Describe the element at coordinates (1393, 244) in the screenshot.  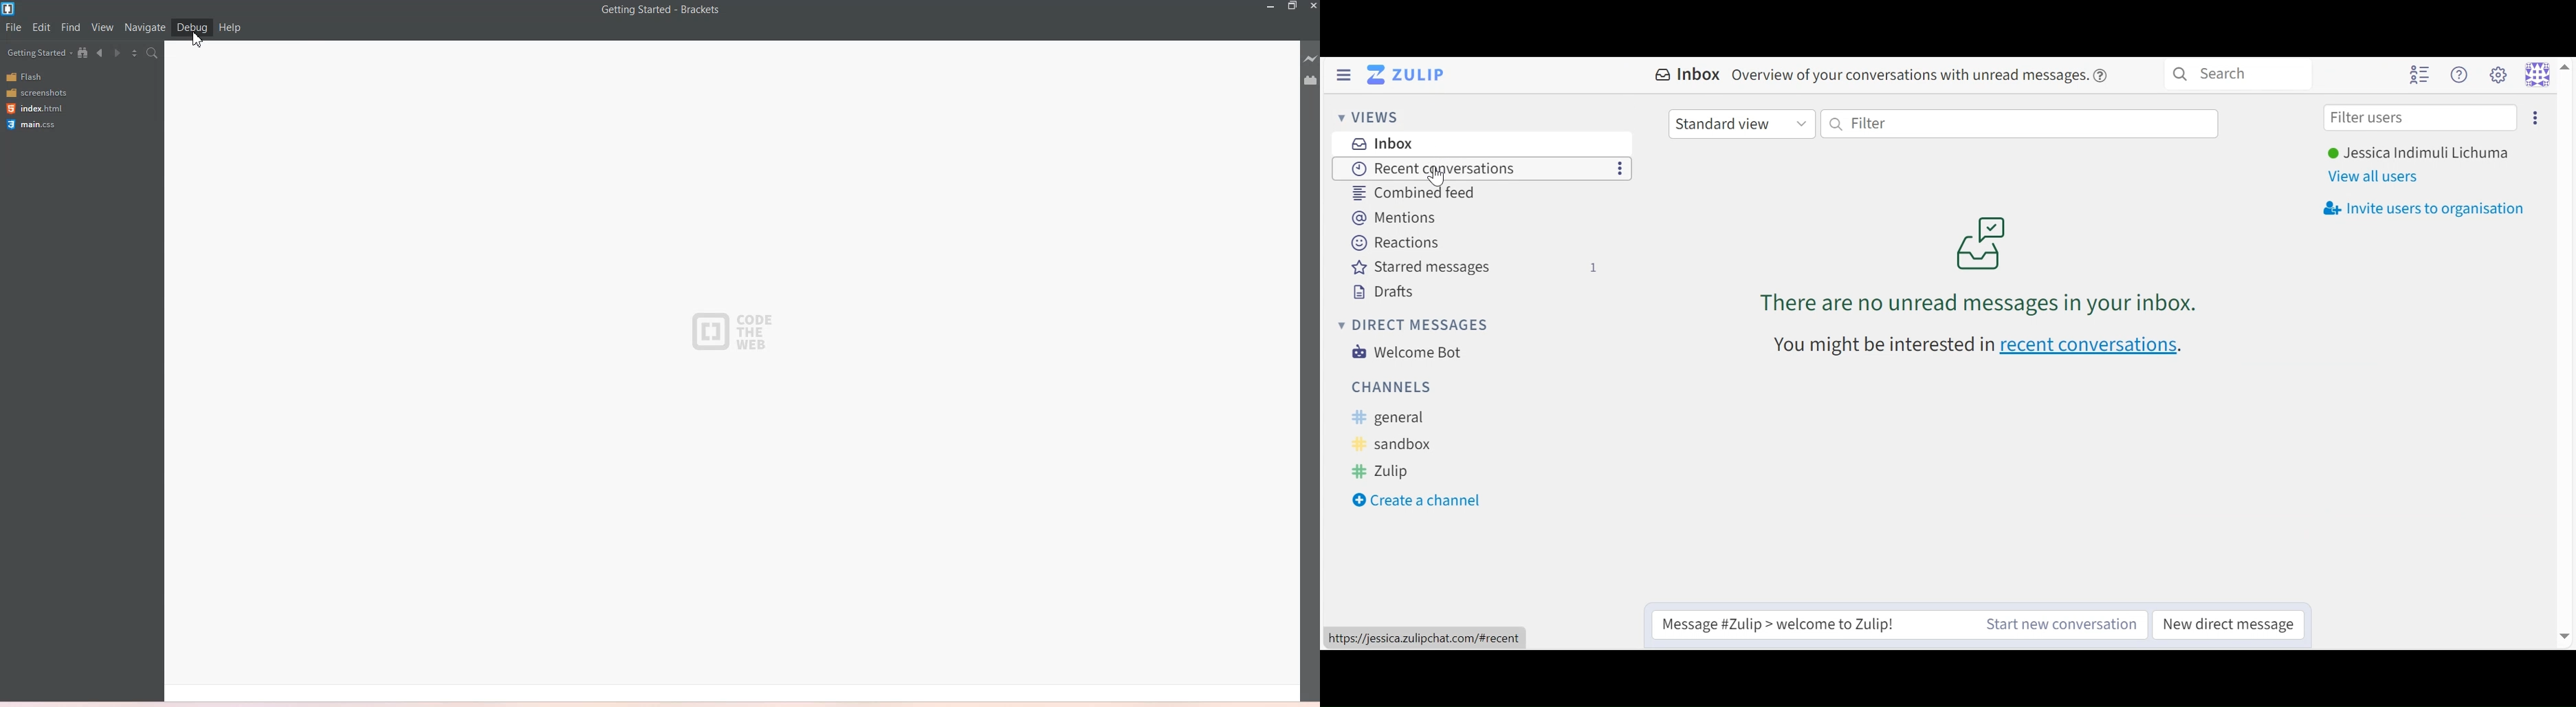
I see `Reactions` at that location.